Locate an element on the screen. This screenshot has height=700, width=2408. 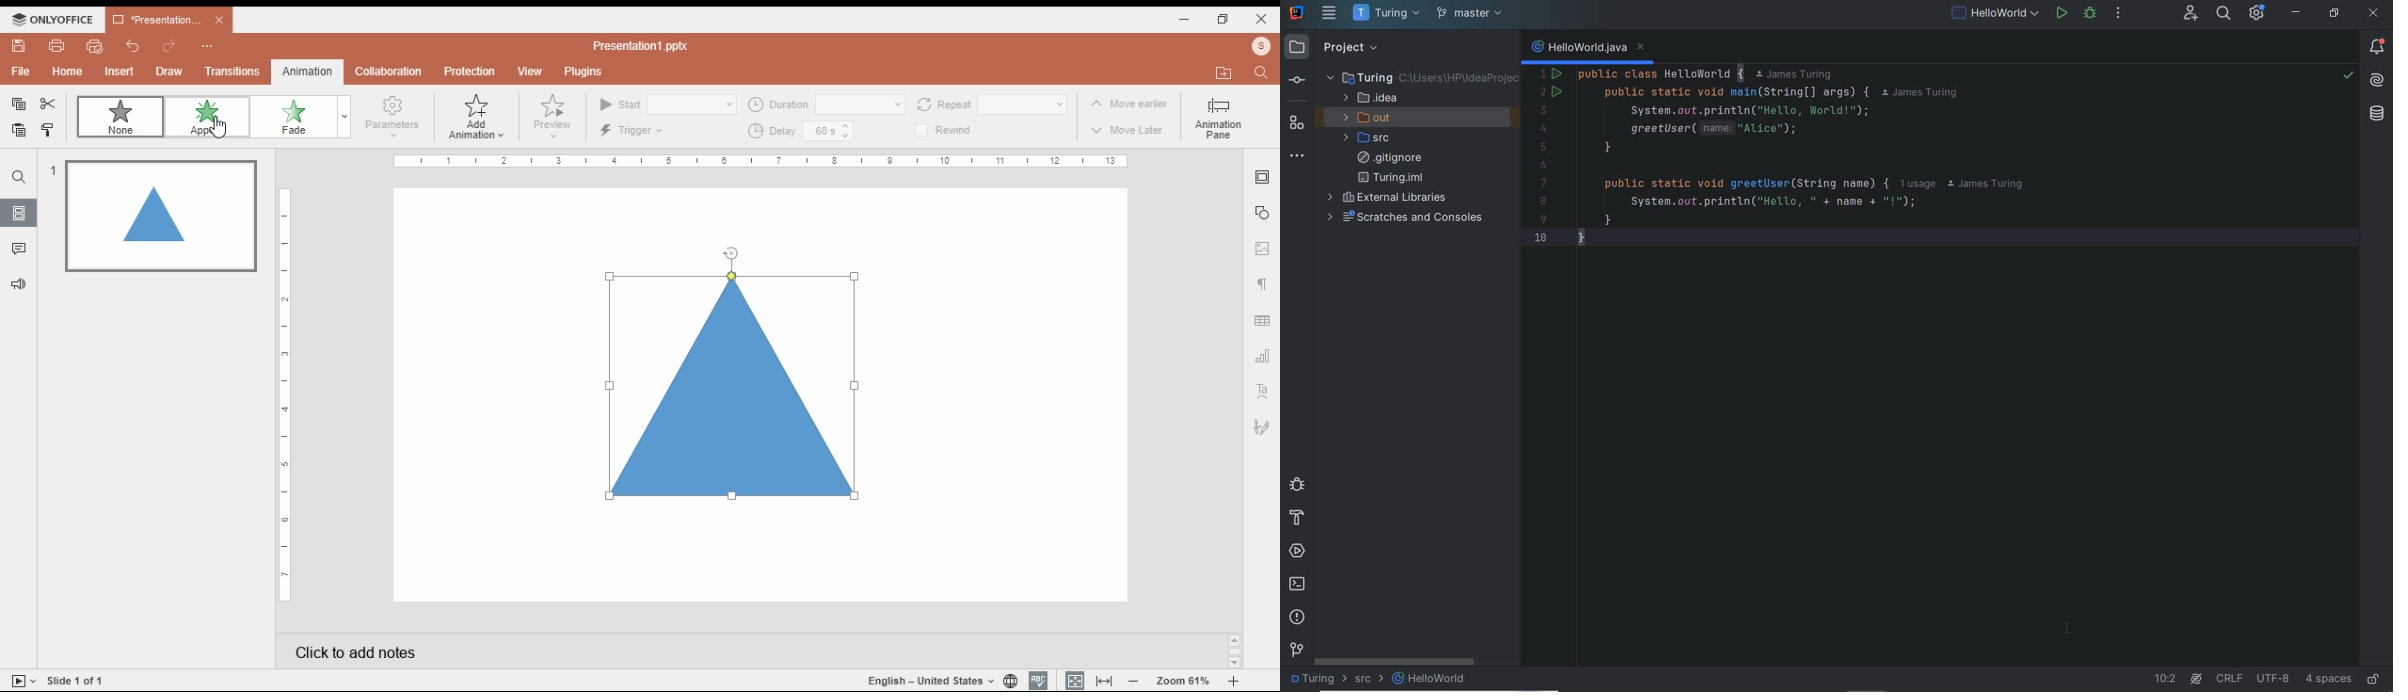
comments is located at coordinates (20, 249).